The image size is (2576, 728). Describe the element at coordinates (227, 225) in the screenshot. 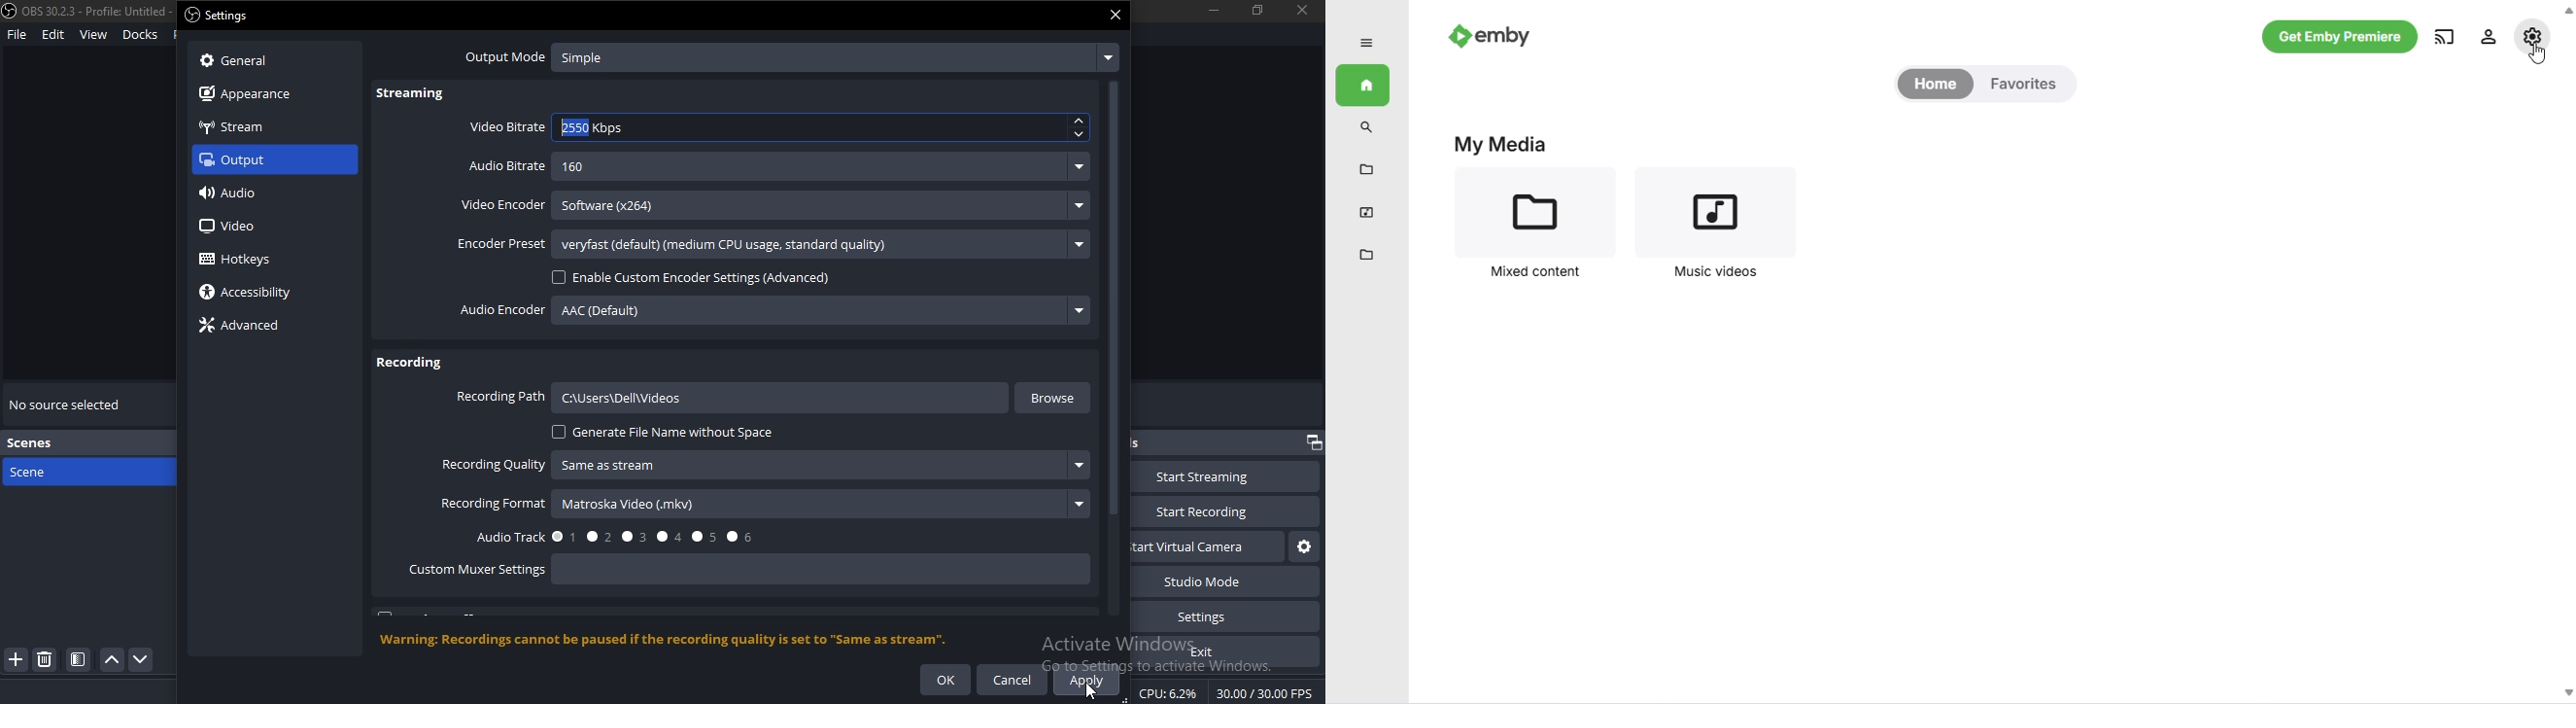

I see `video` at that location.